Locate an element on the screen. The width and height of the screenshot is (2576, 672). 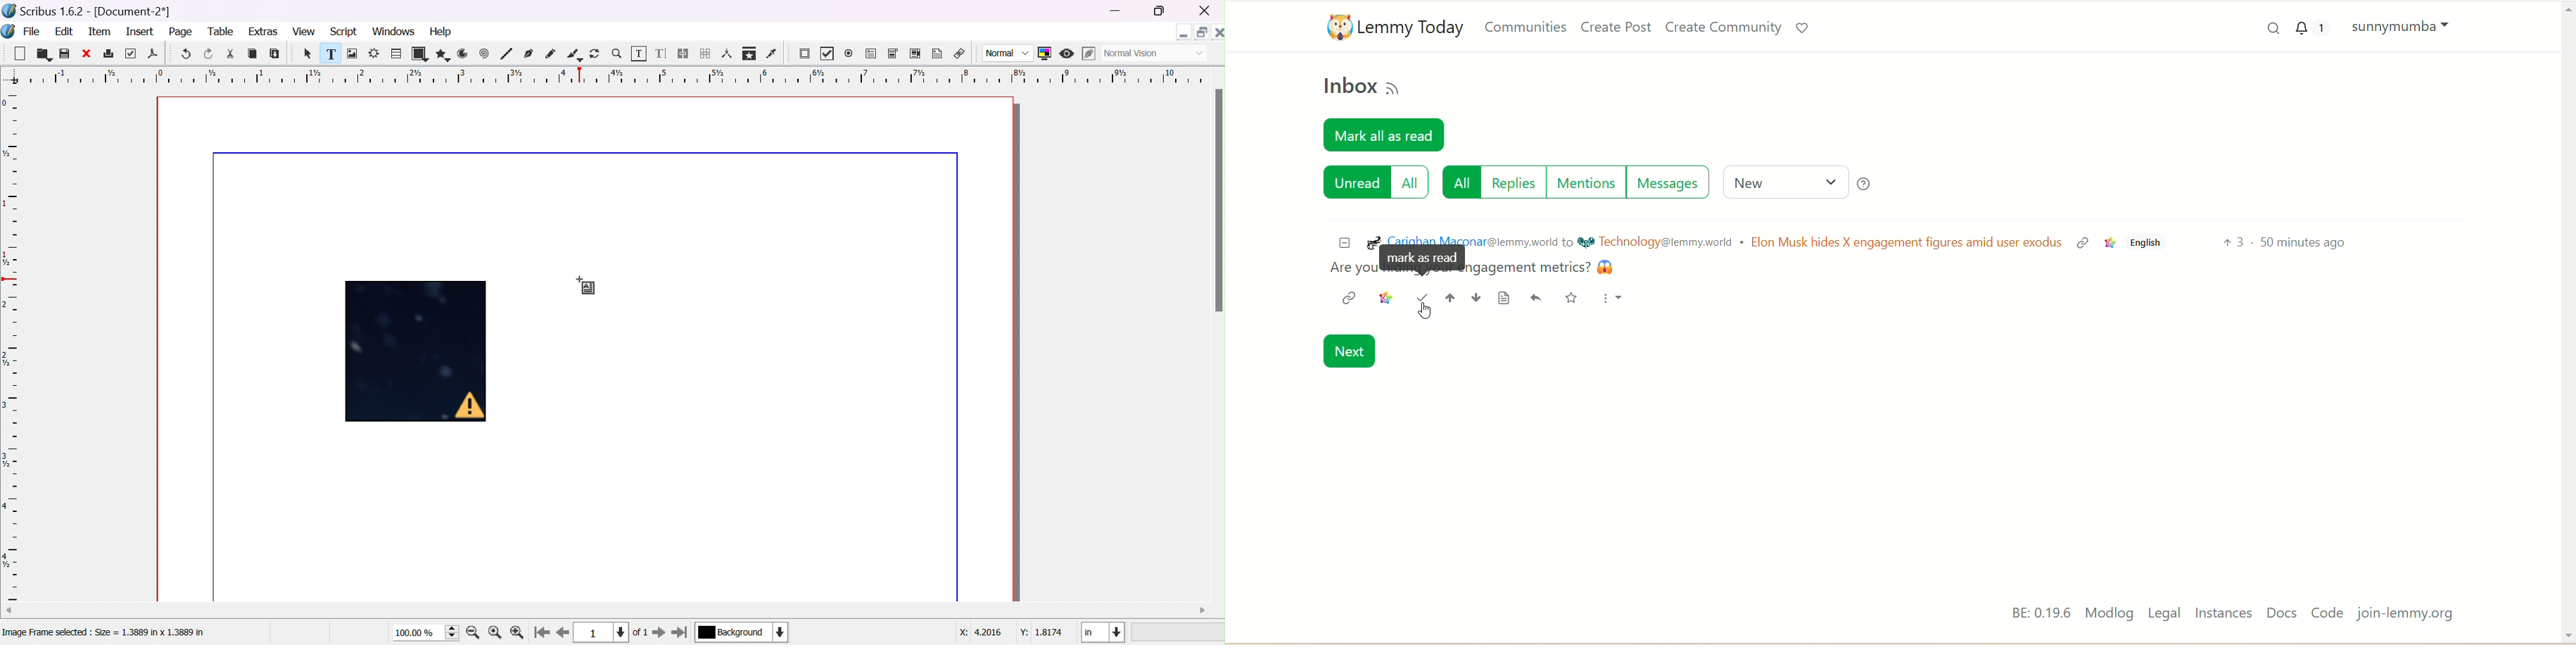
zoom out is located at coordinates (519, 633).